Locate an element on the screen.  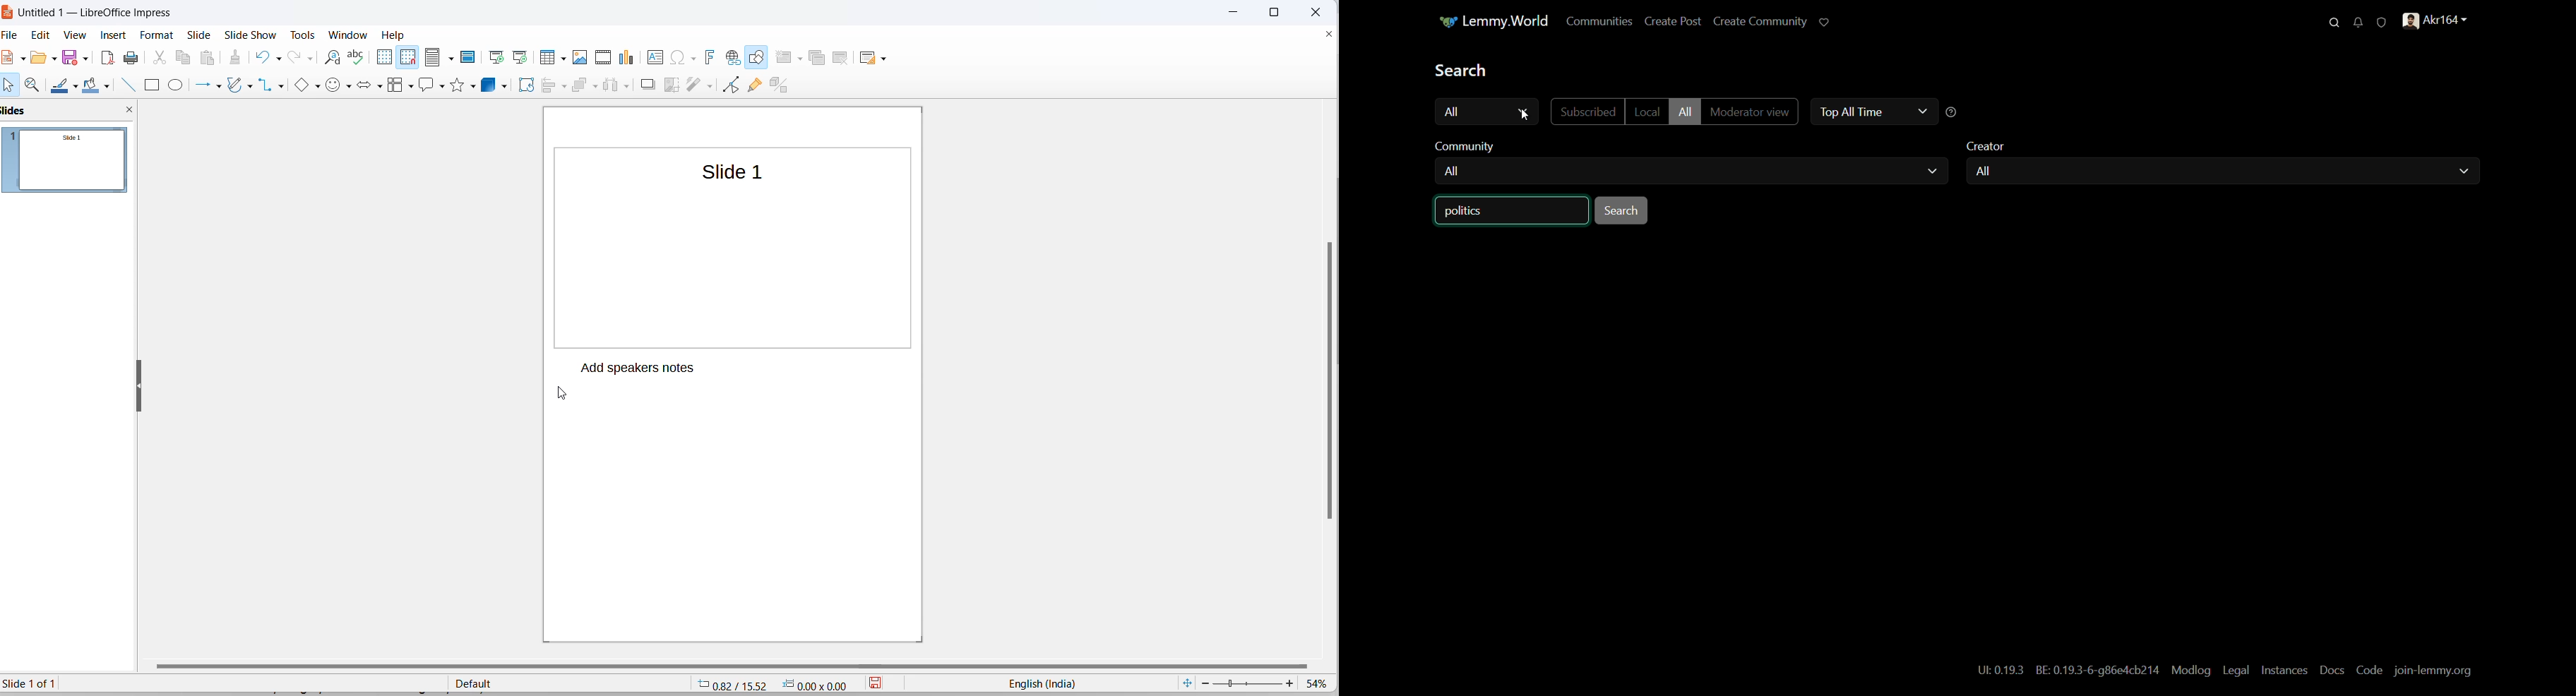
open is located at coordinates (37, 61).